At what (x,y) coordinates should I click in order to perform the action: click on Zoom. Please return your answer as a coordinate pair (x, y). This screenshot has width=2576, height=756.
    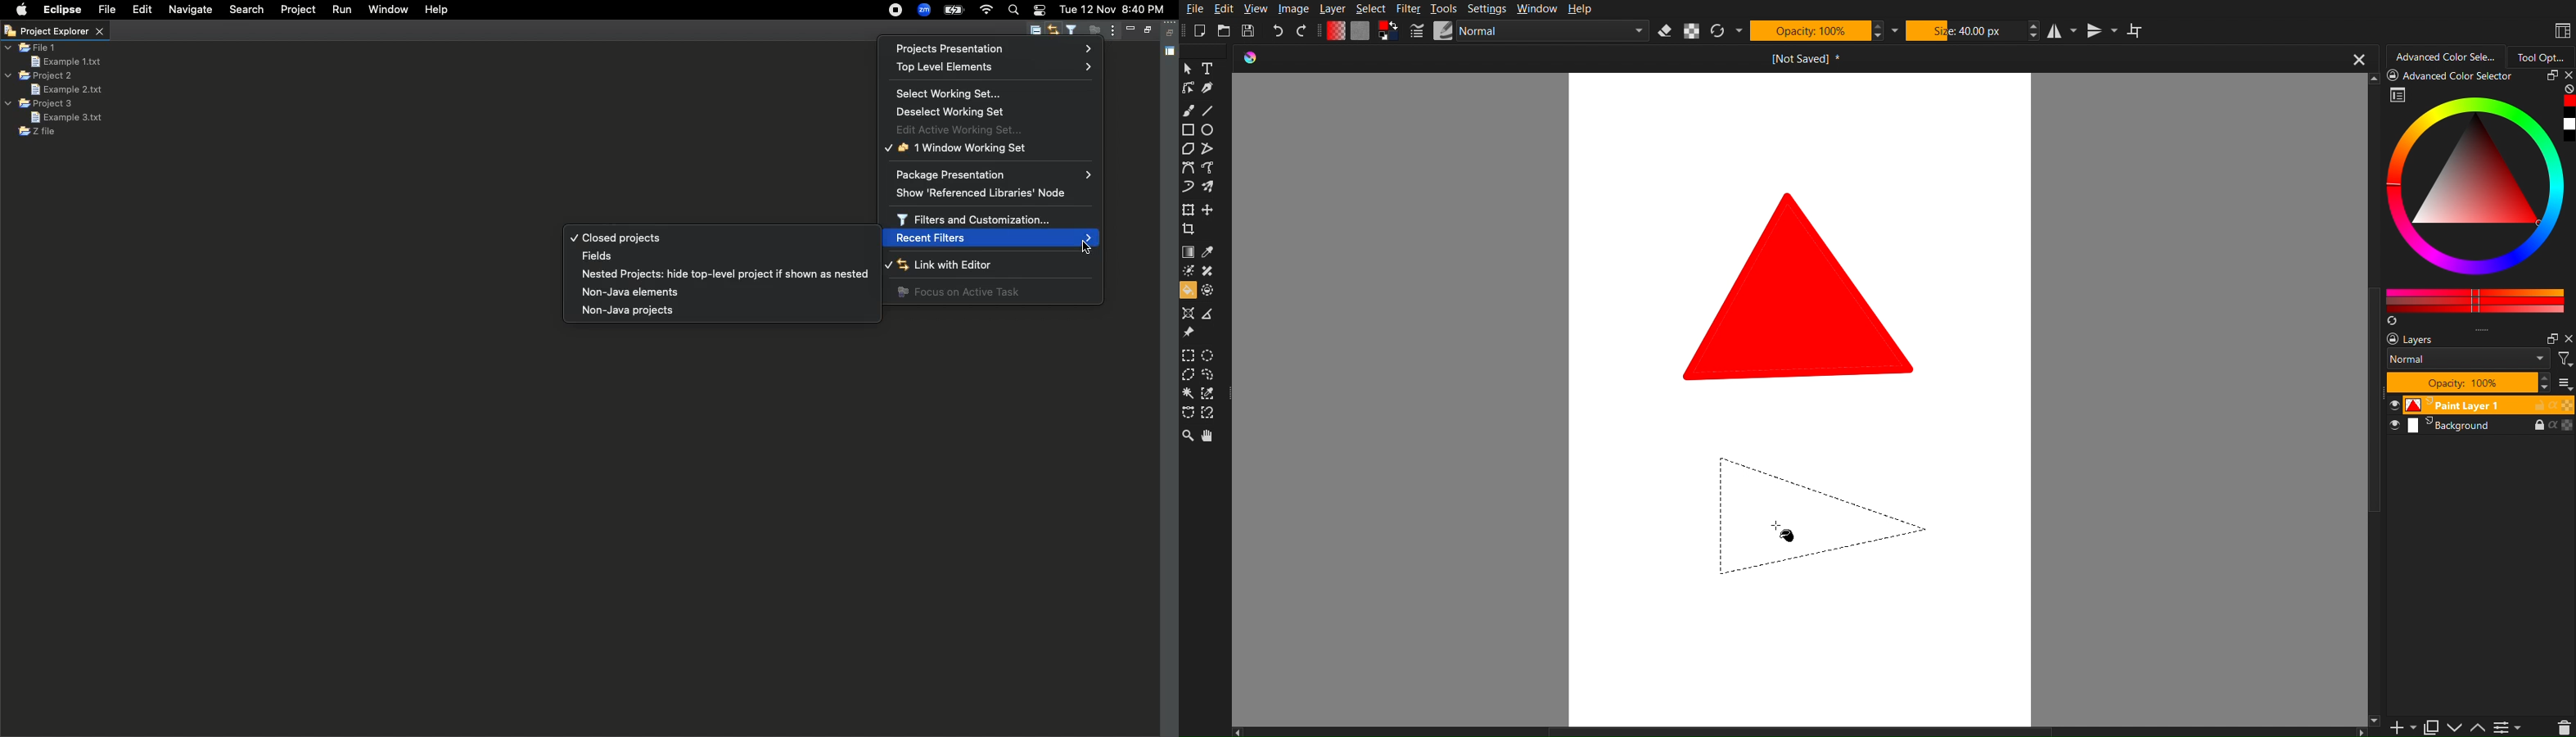
    Looking at the image, I should click on (1187, 438).